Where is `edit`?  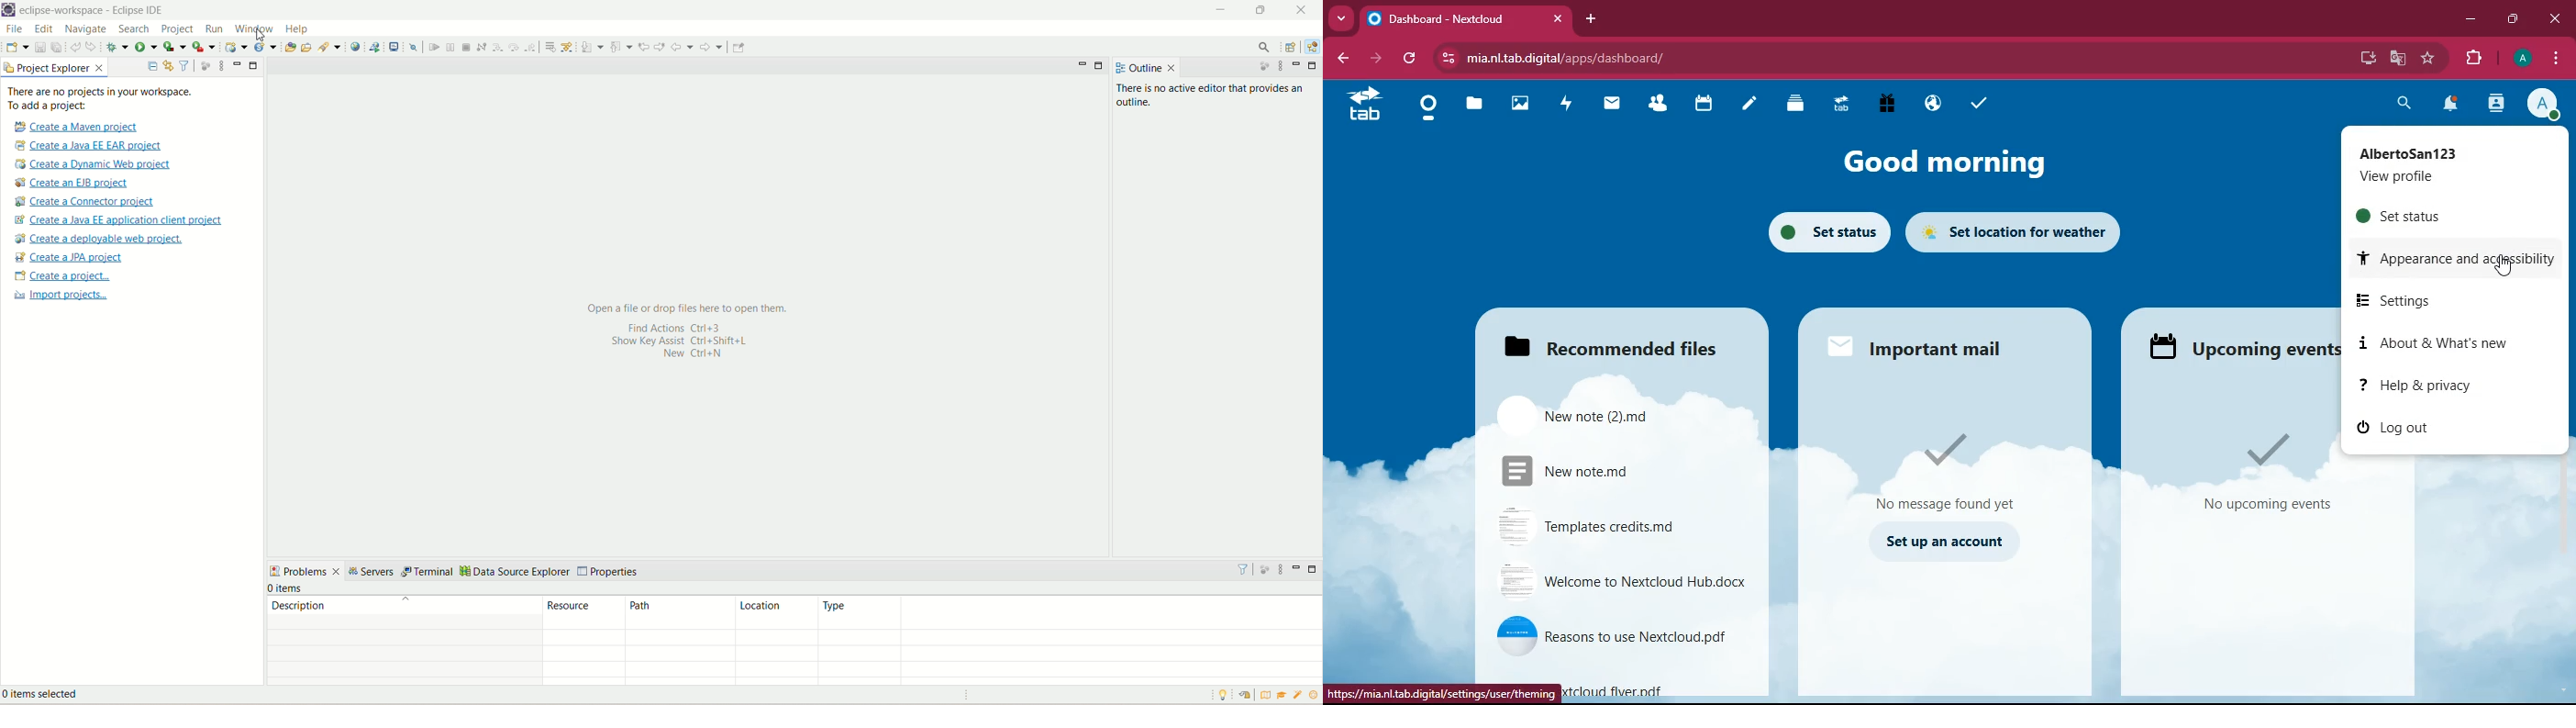
edit is located at coordinates (43, 30).